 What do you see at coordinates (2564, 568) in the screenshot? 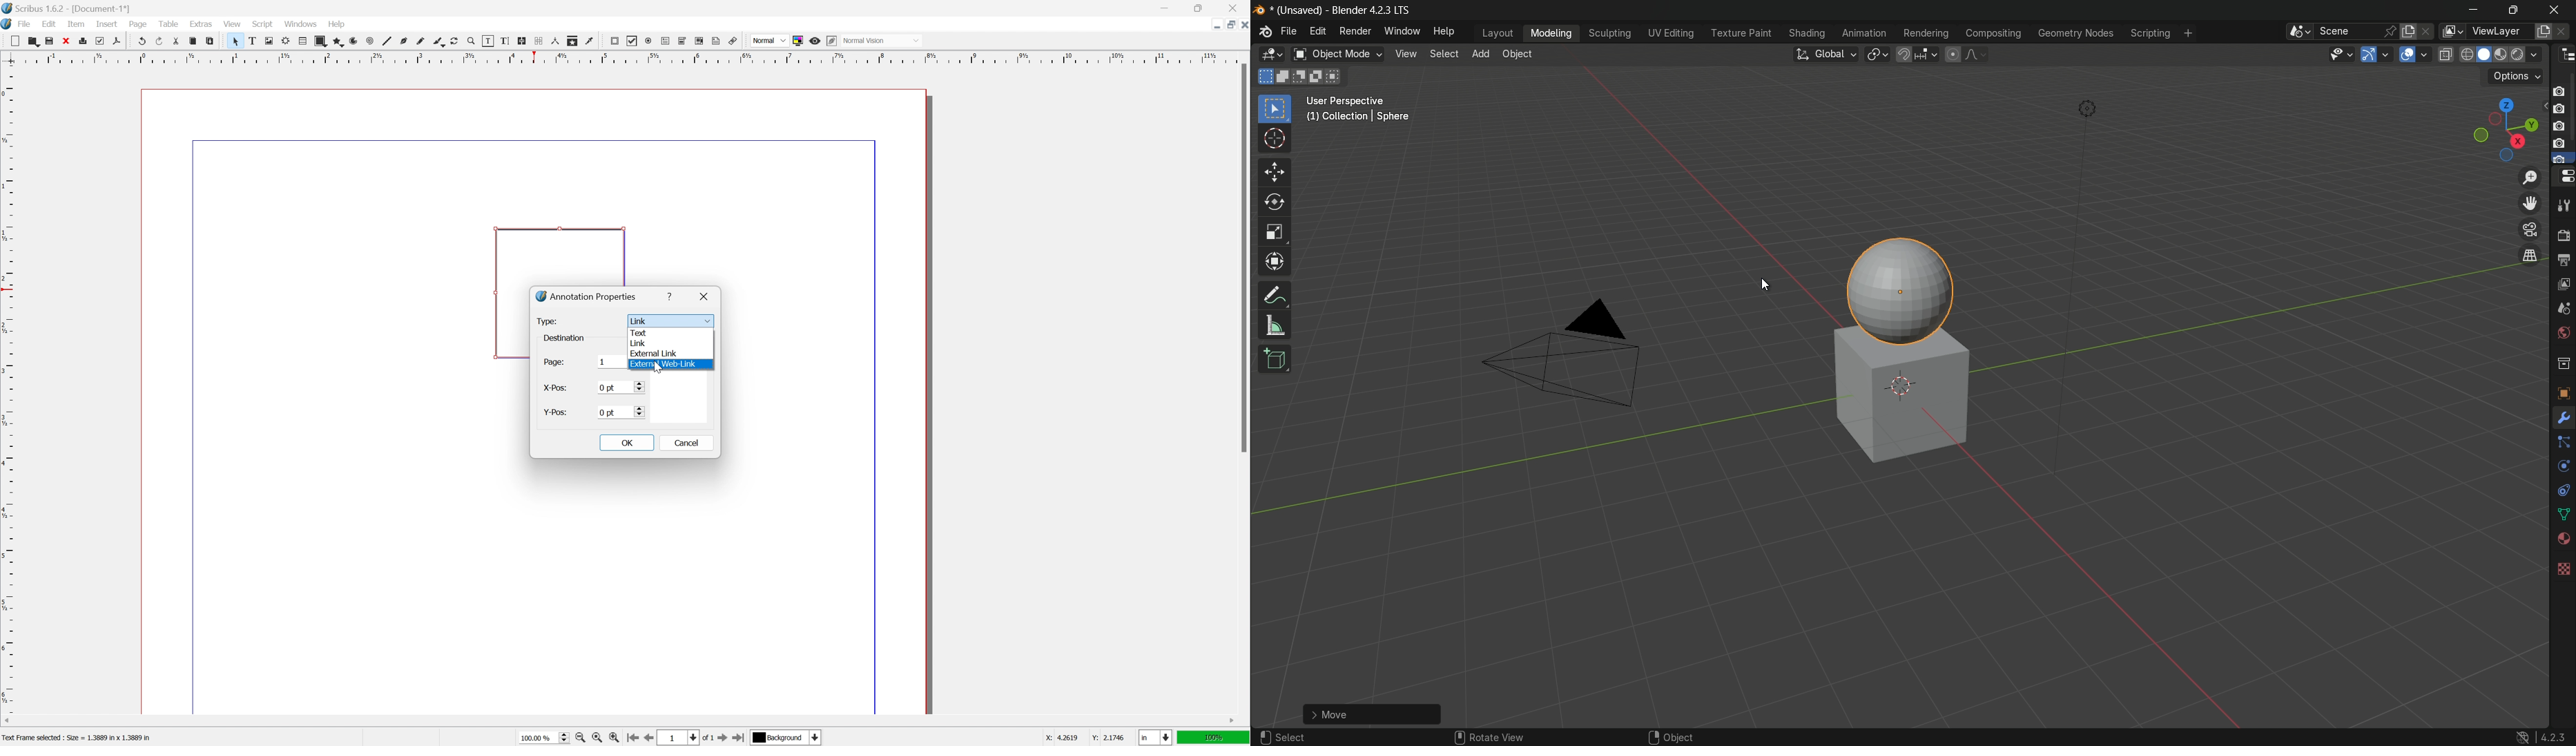
I see `Texture Properties` at bounding box center [2564, 568].